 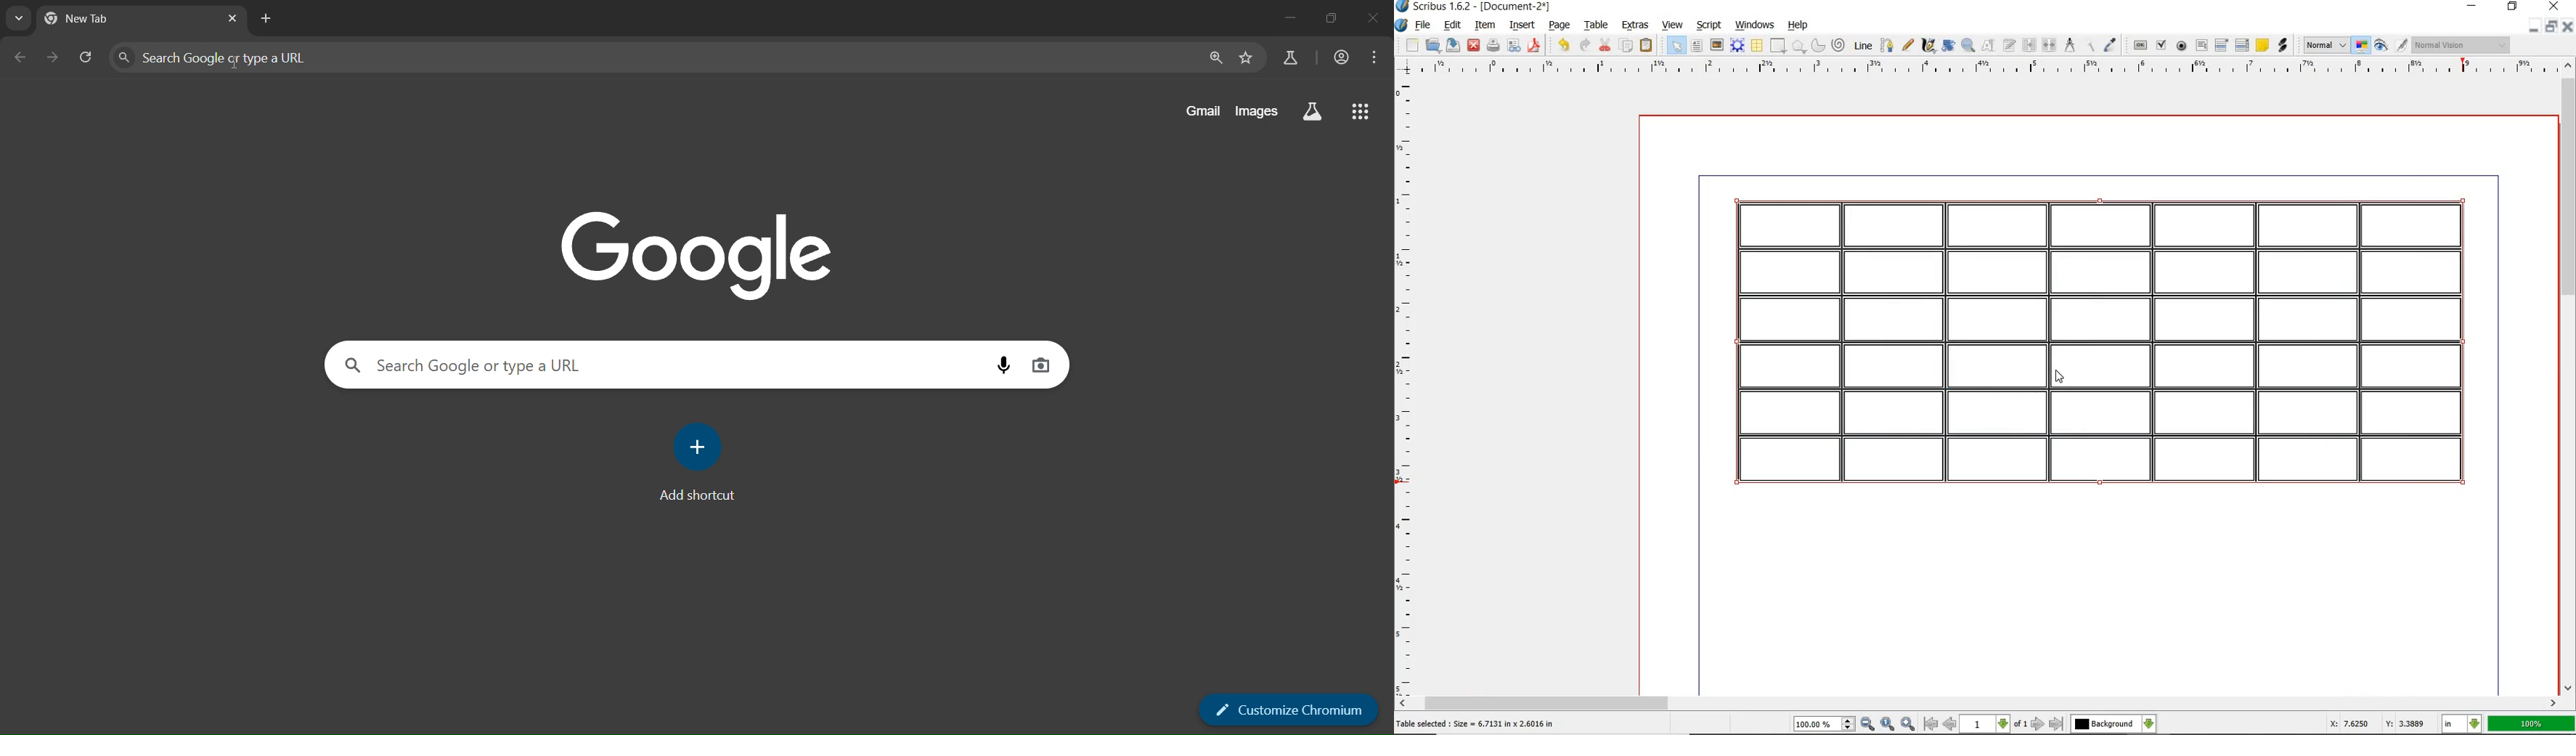 What do you see at coordinates (2243, 44) in the screenshot?
I see `pdf list box` at bounding box center [2243, 44].